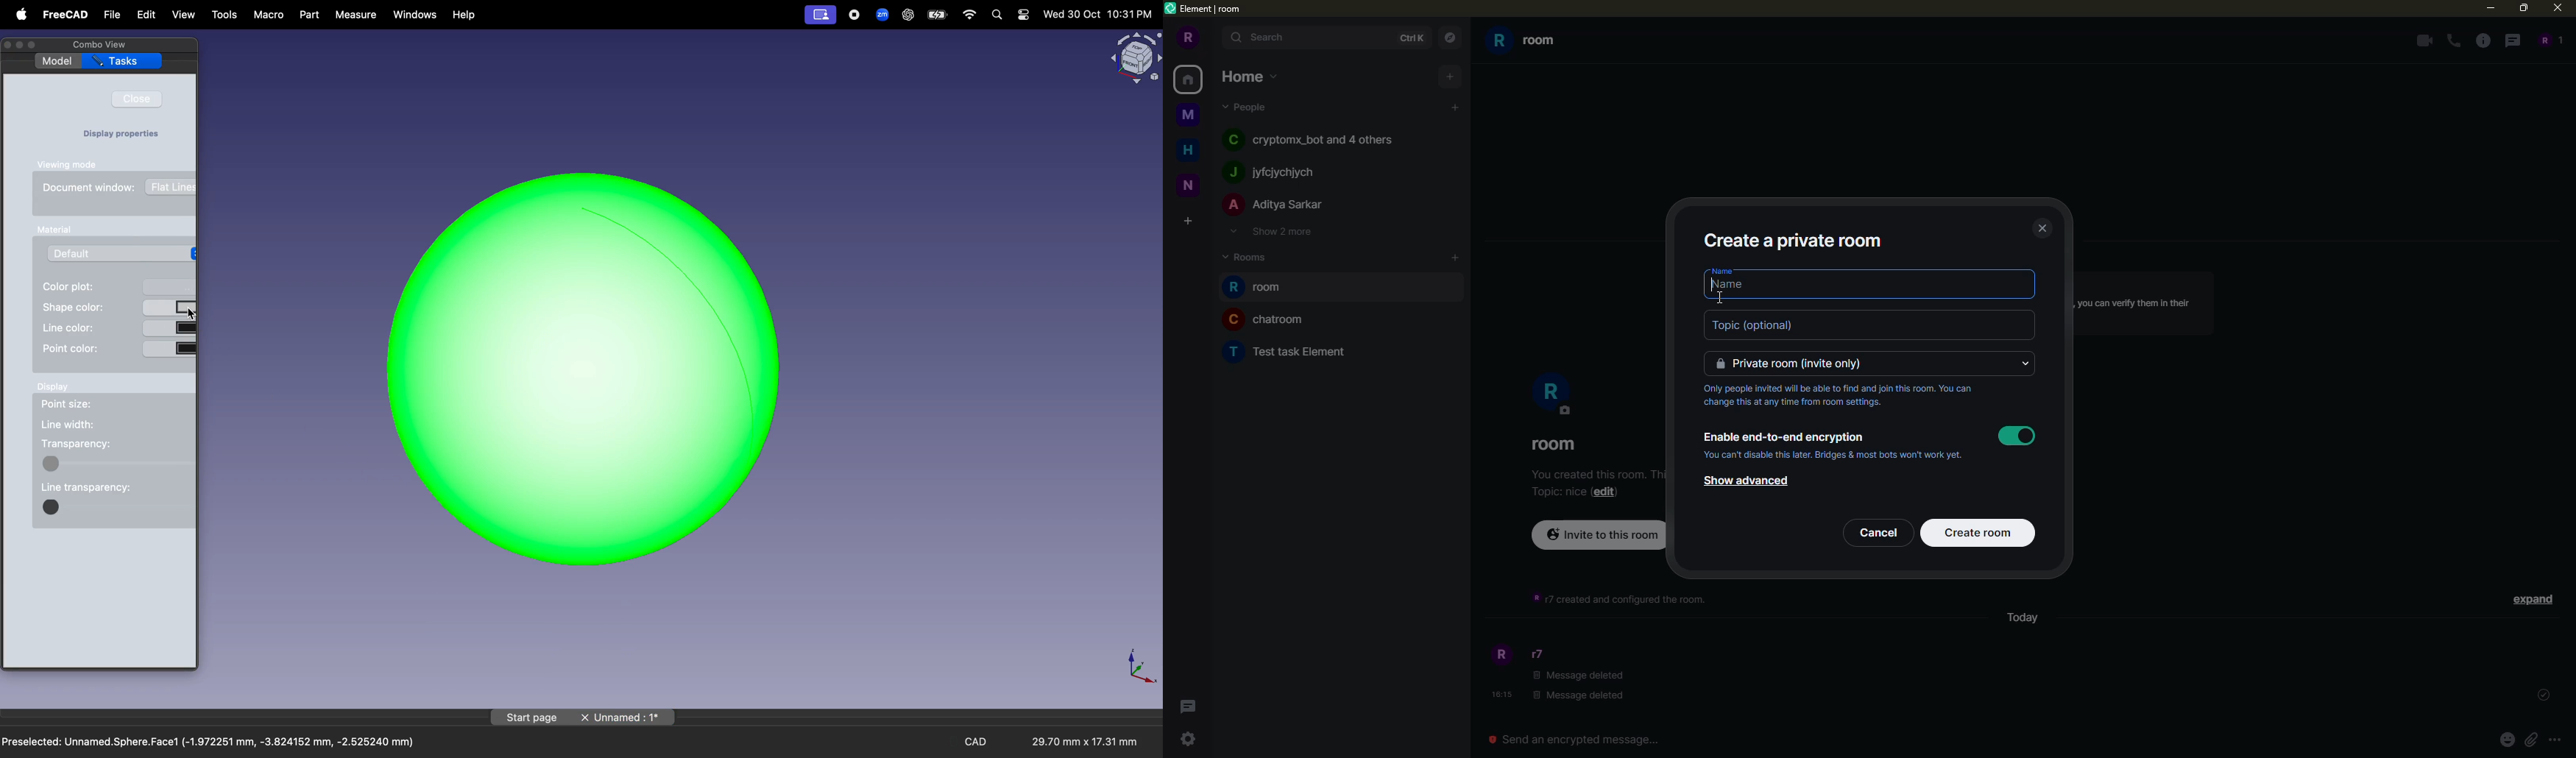 The width and height of the screenshot is (2576, 784). I want to click on close, so click(137, 98).